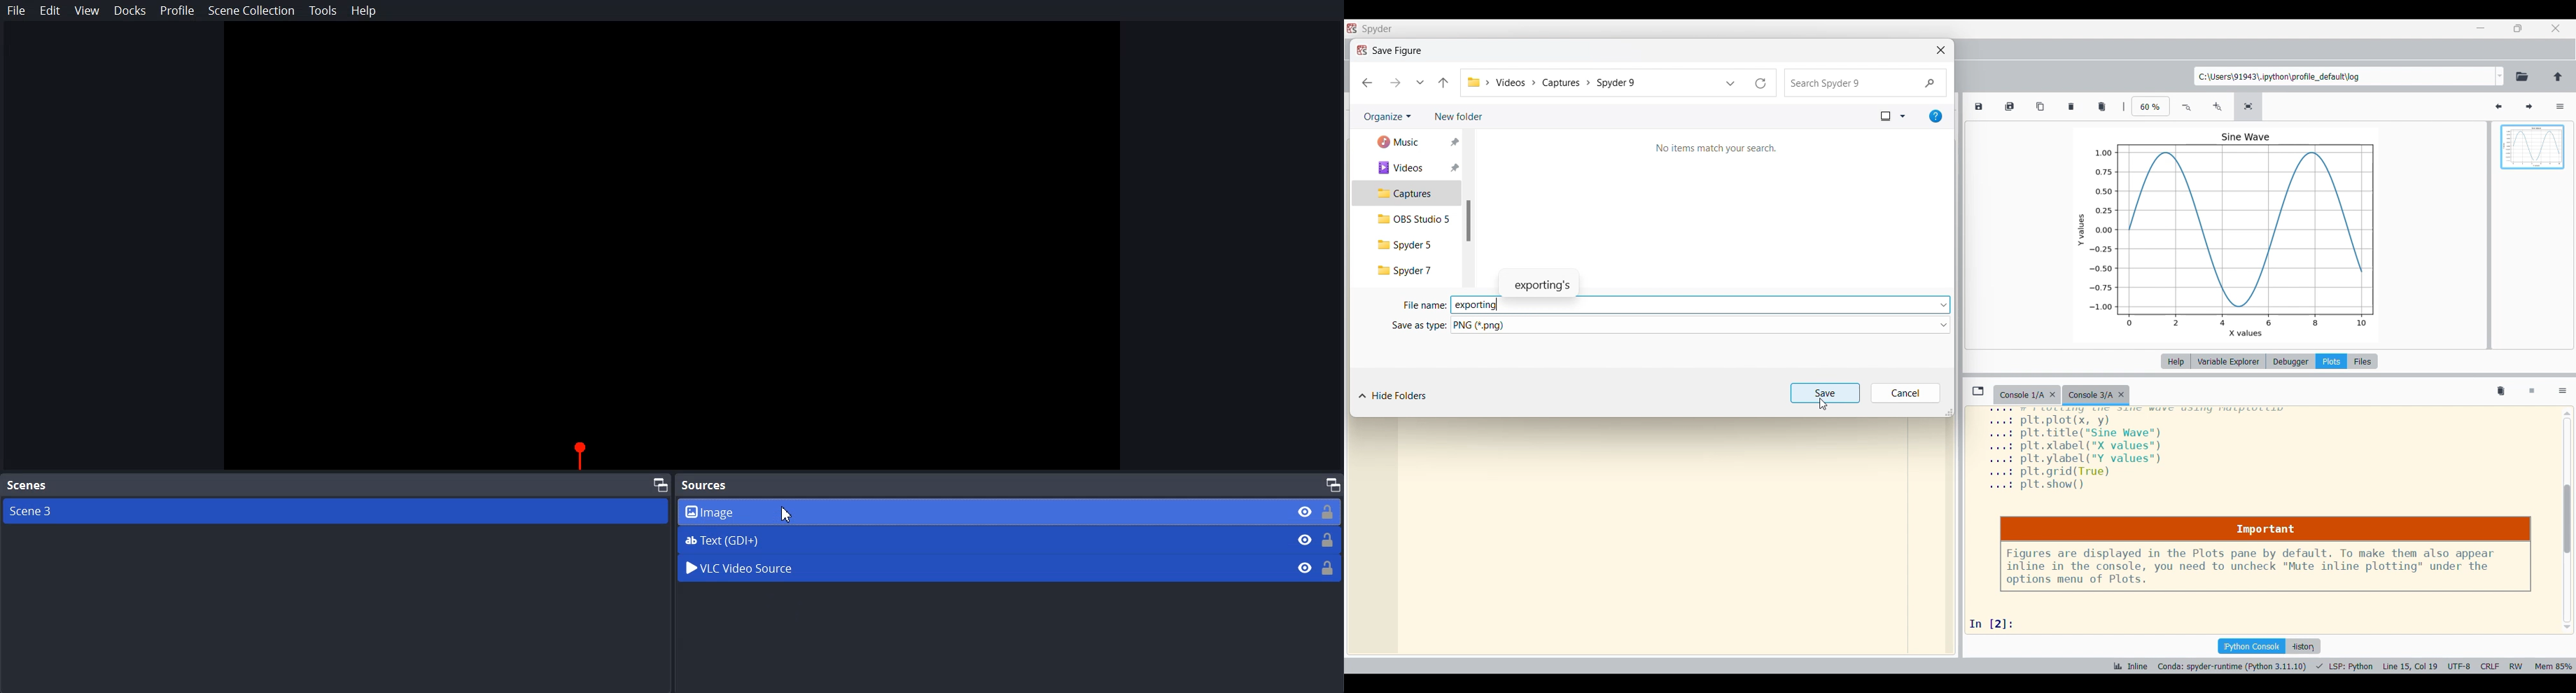 This screenshot has width=2576, height=700. I want to click on Hide folders, so click(1393, 396).